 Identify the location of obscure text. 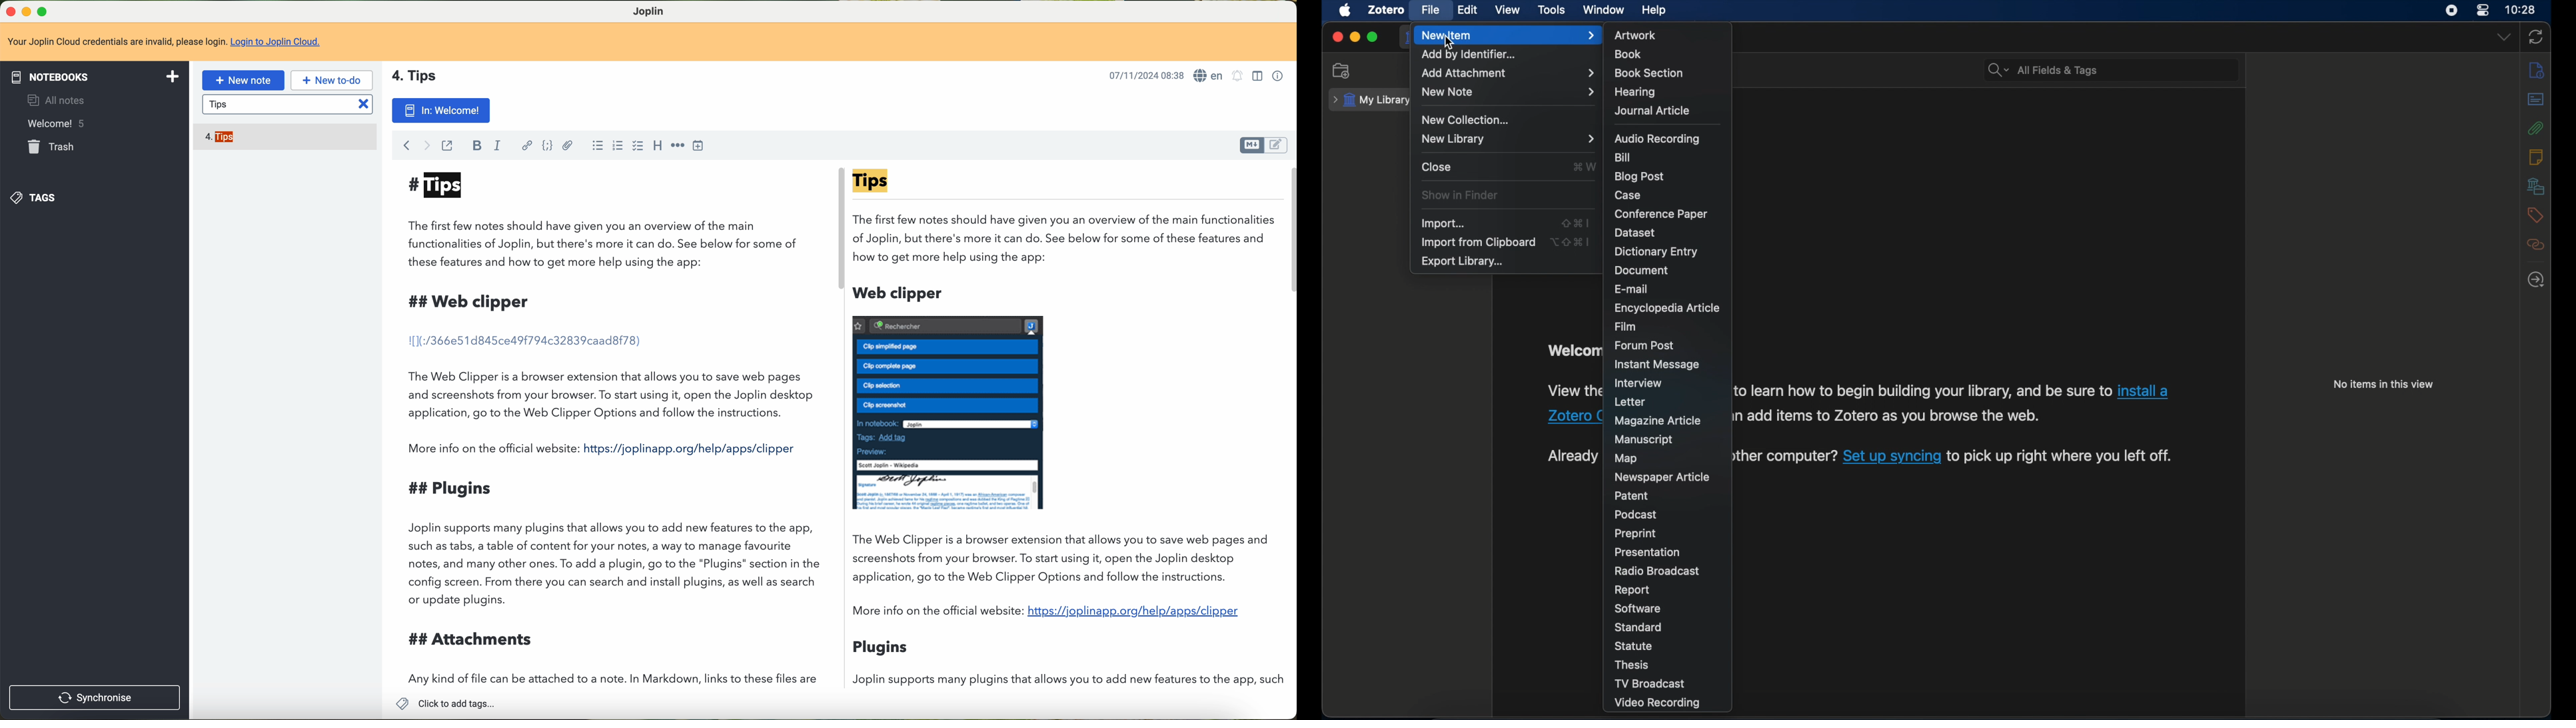
(1574, 350).